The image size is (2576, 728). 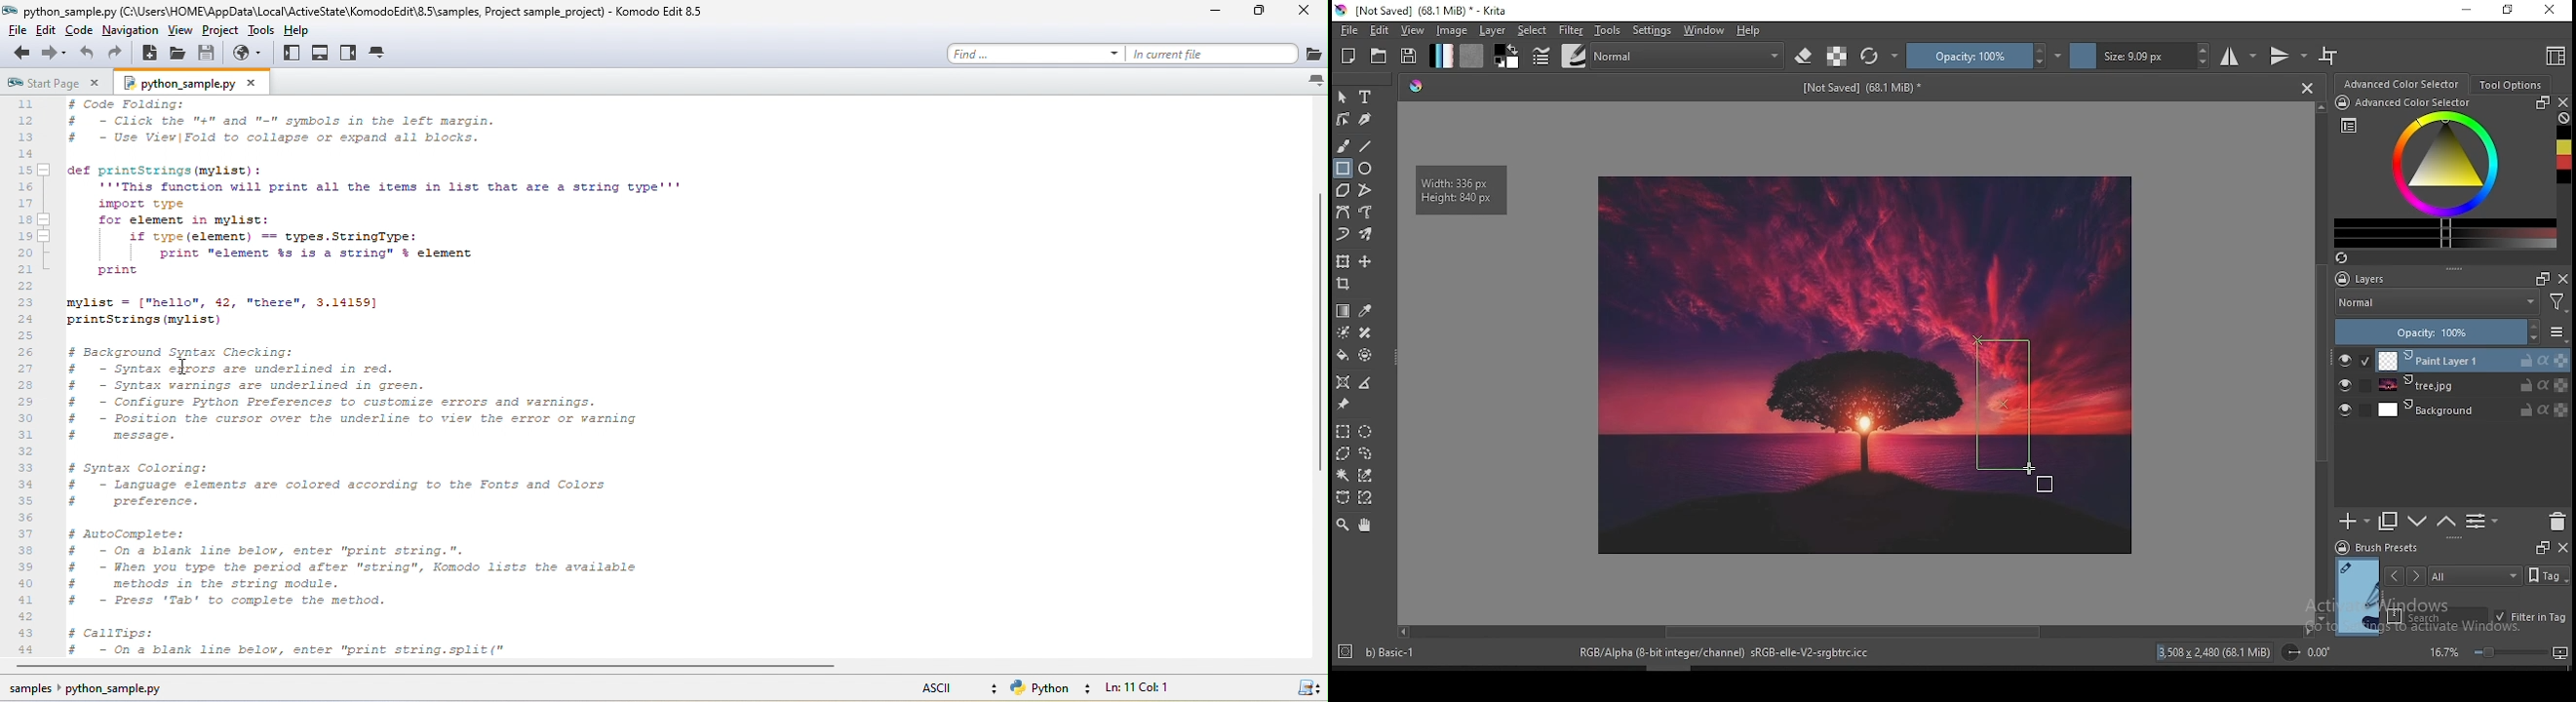 What do you see at coordinates (1493, 31) in the screenshot?
I see `layer` at bounding box center [1493, 31].